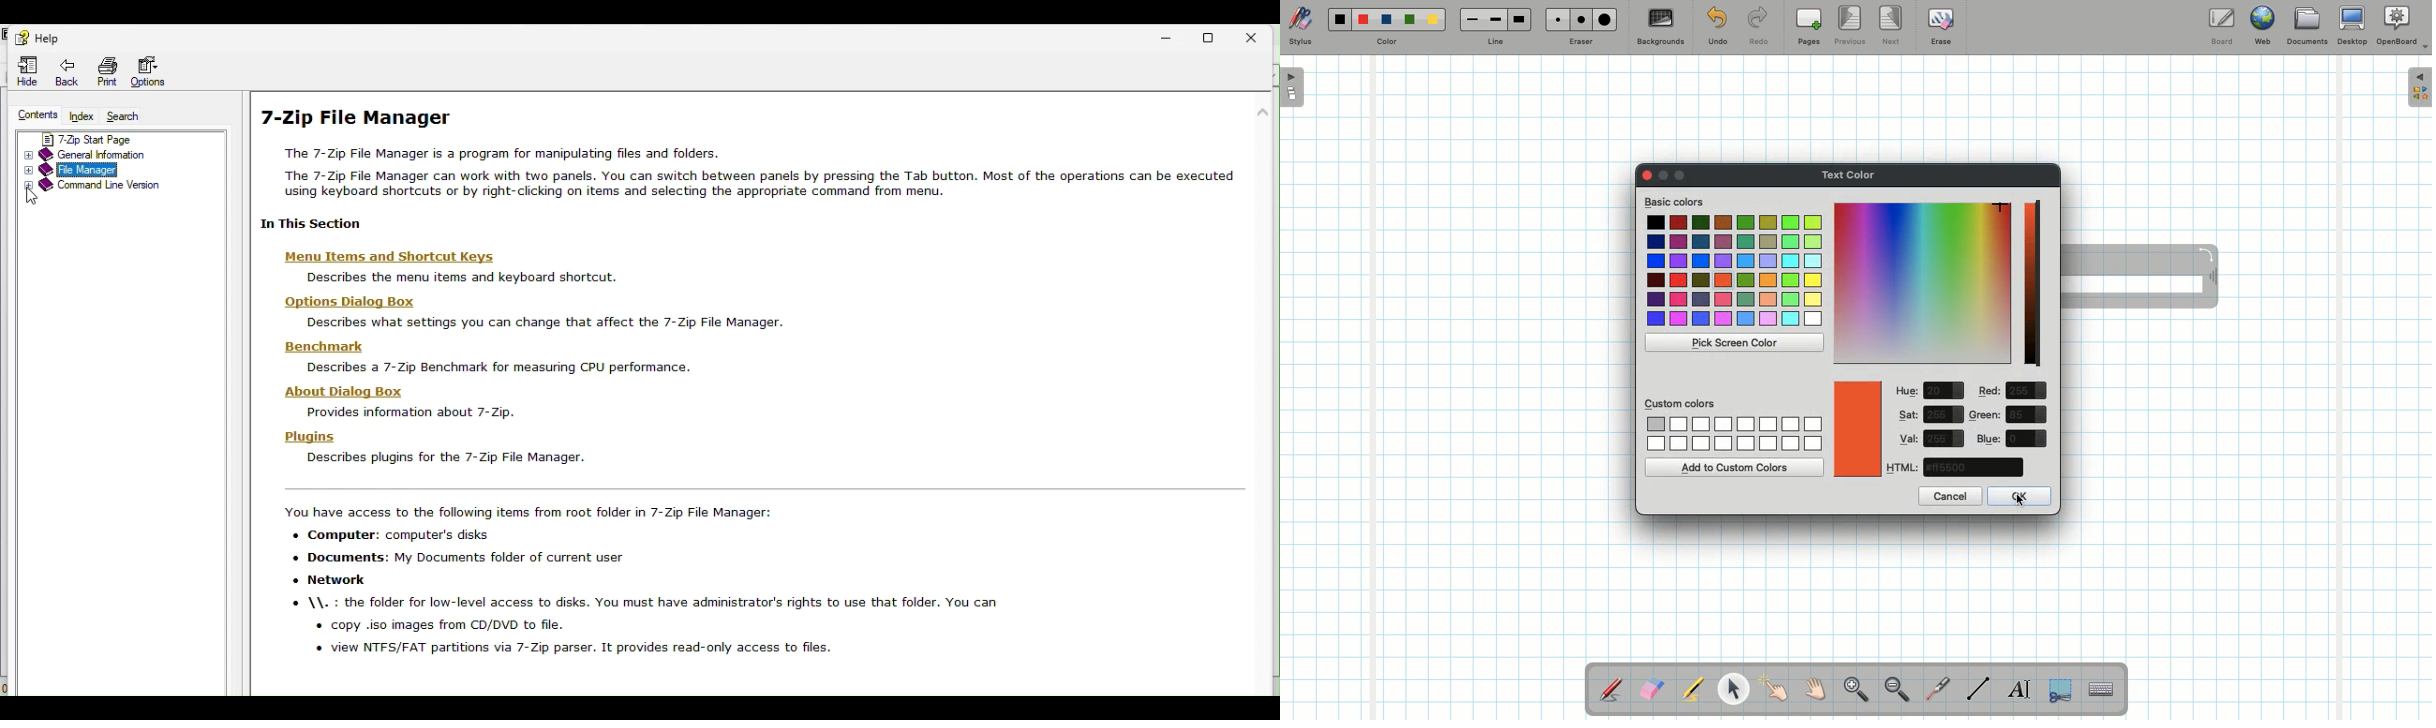 This screenshot has height=728, width=2436. I want to click on Medium line, so click(1495, 19).